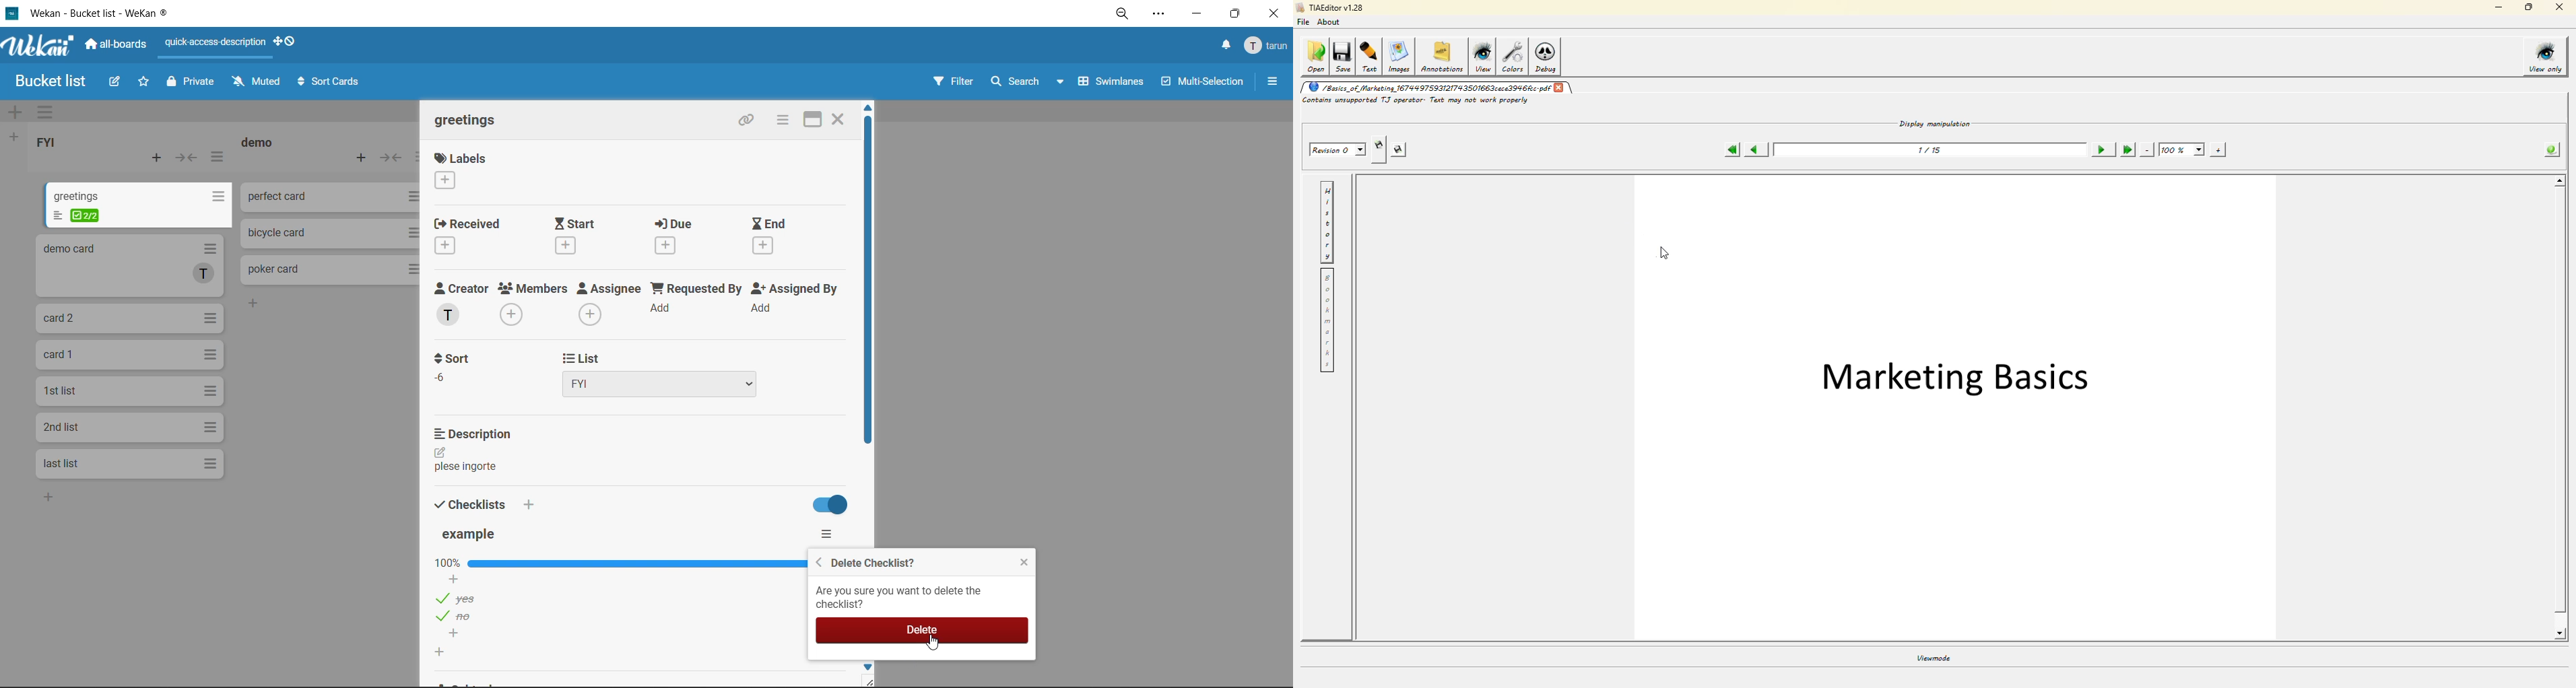  I want to click on cards, so click(128, 356).